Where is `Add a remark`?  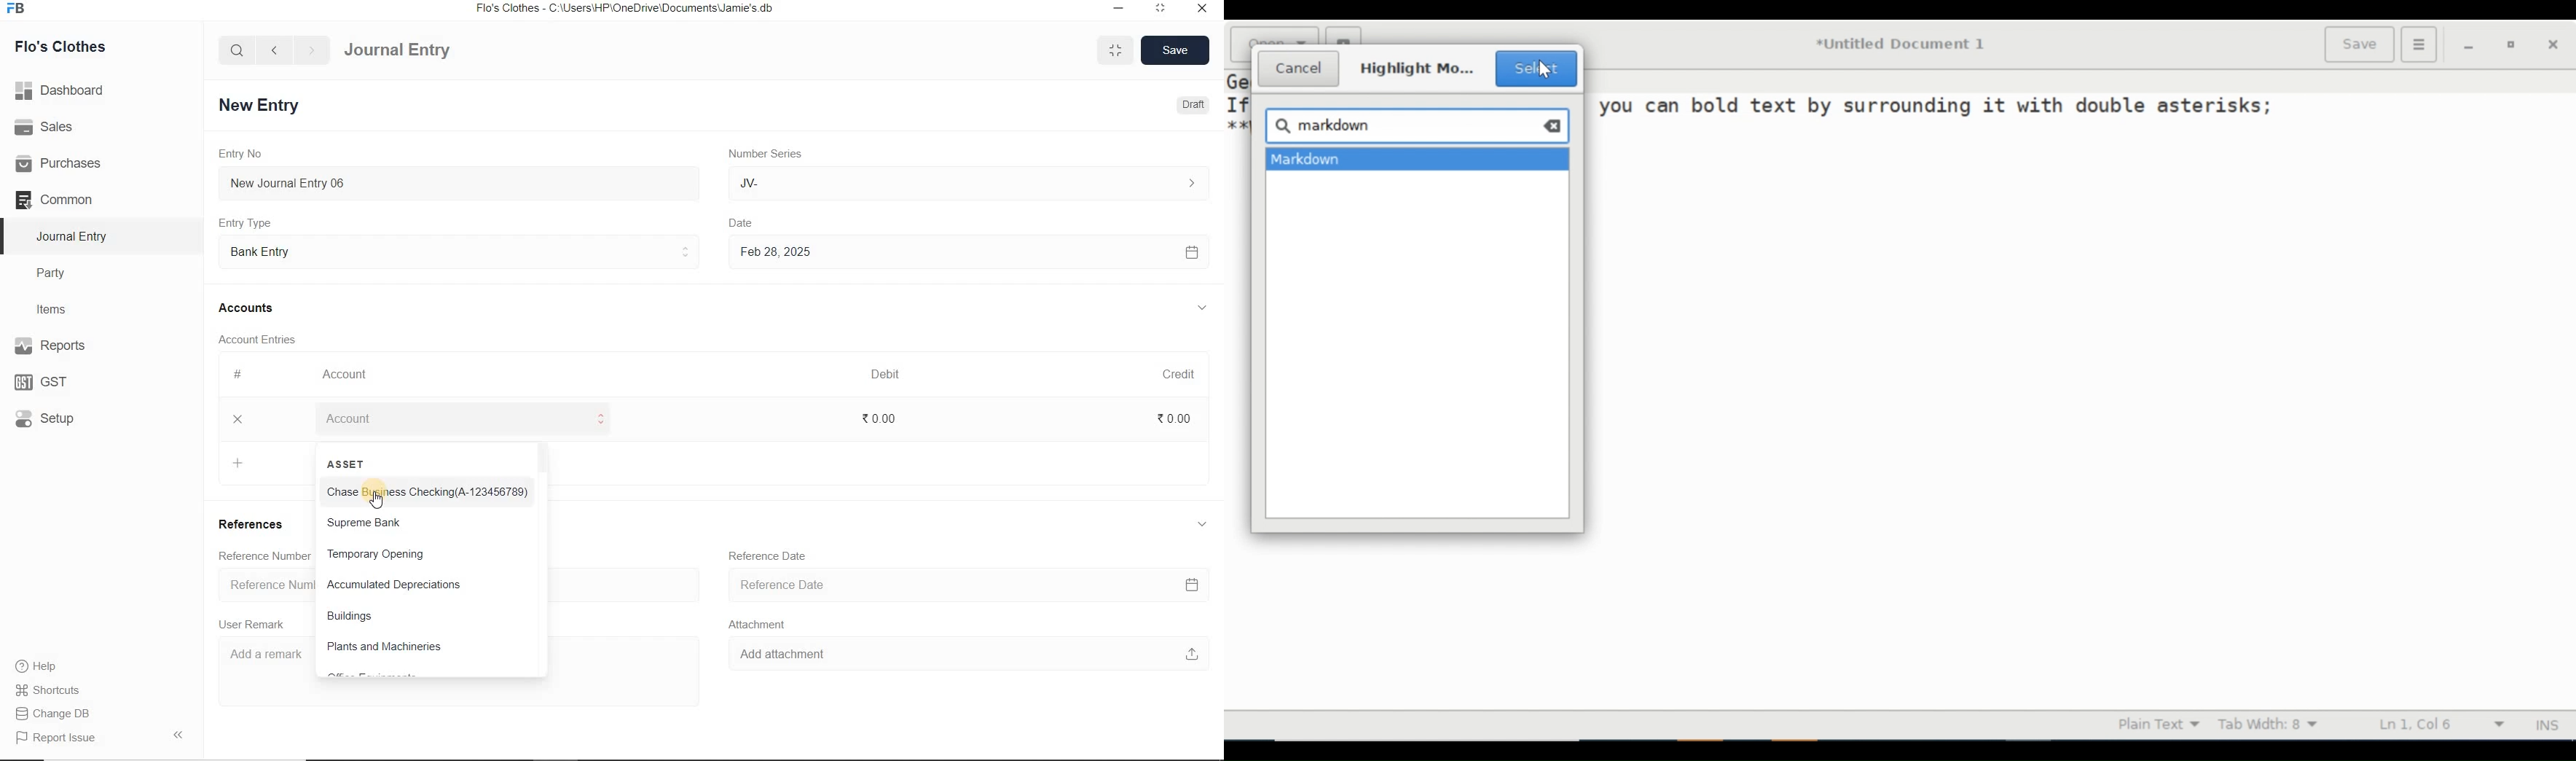 Add a remark is located at coordinates (262, 657).